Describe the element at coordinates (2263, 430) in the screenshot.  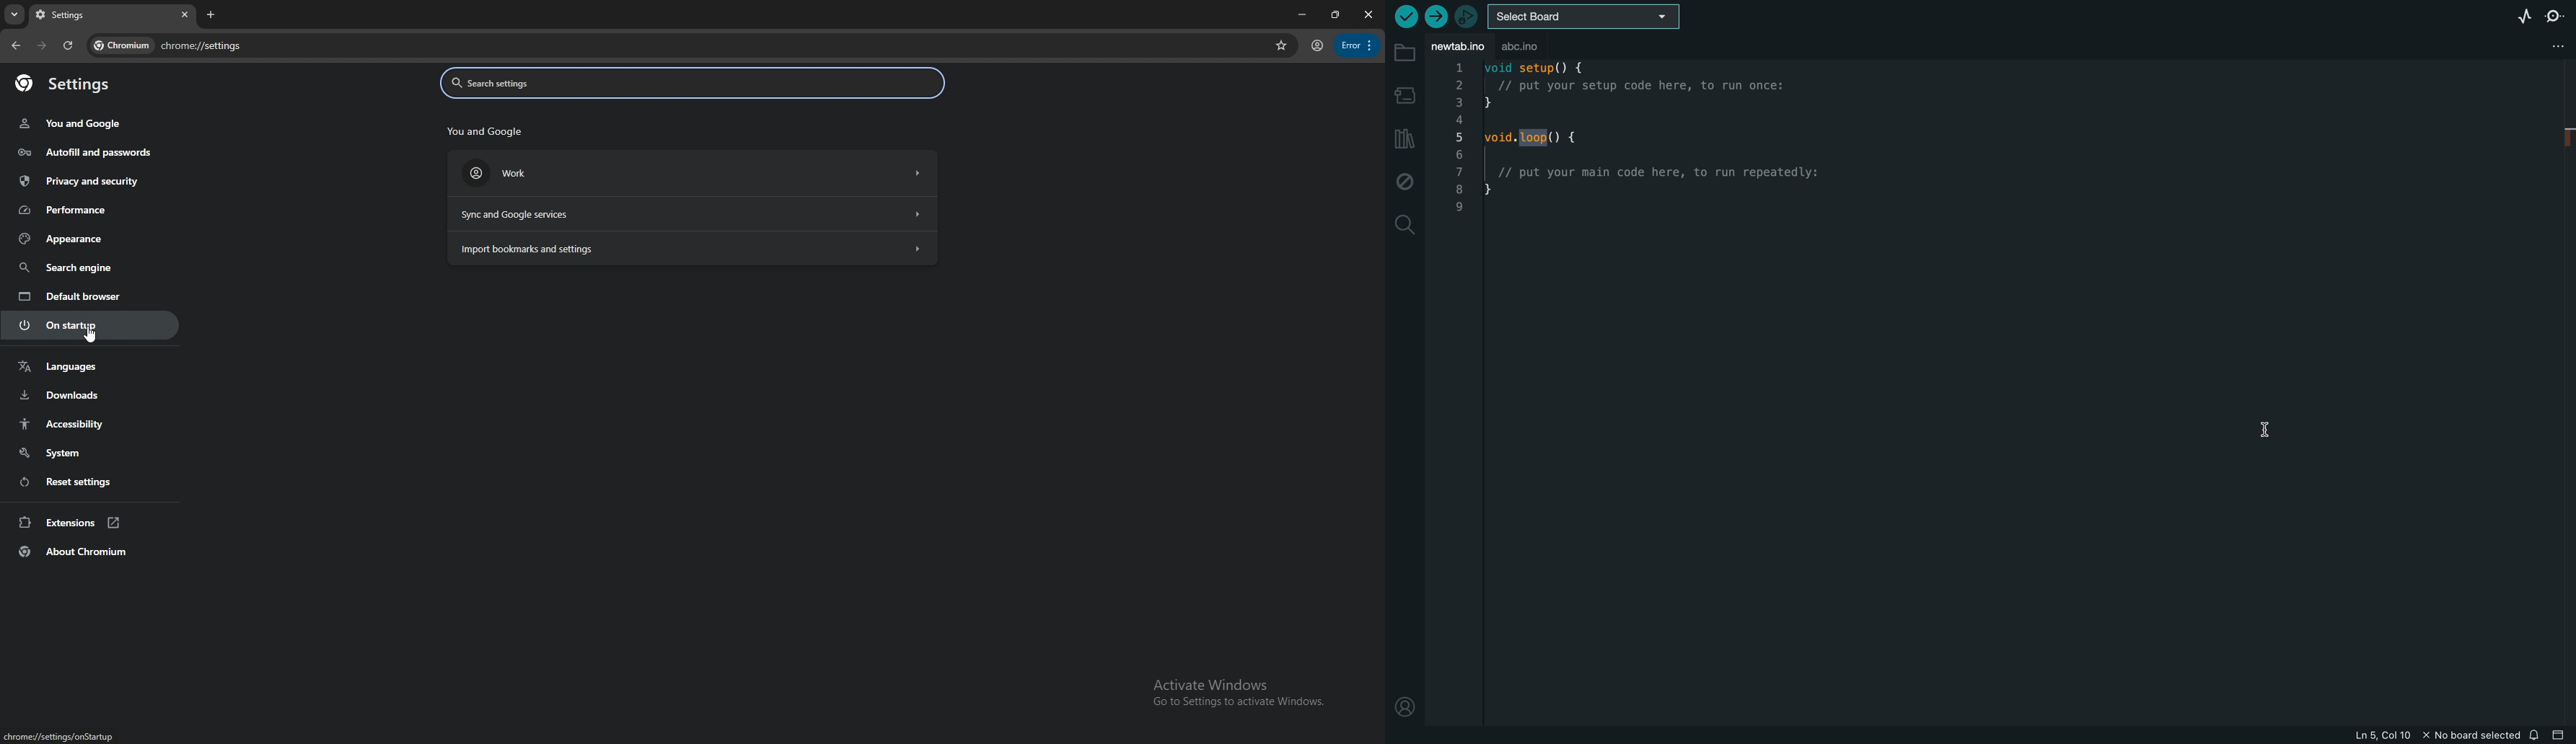
I see `cursor` at that location.